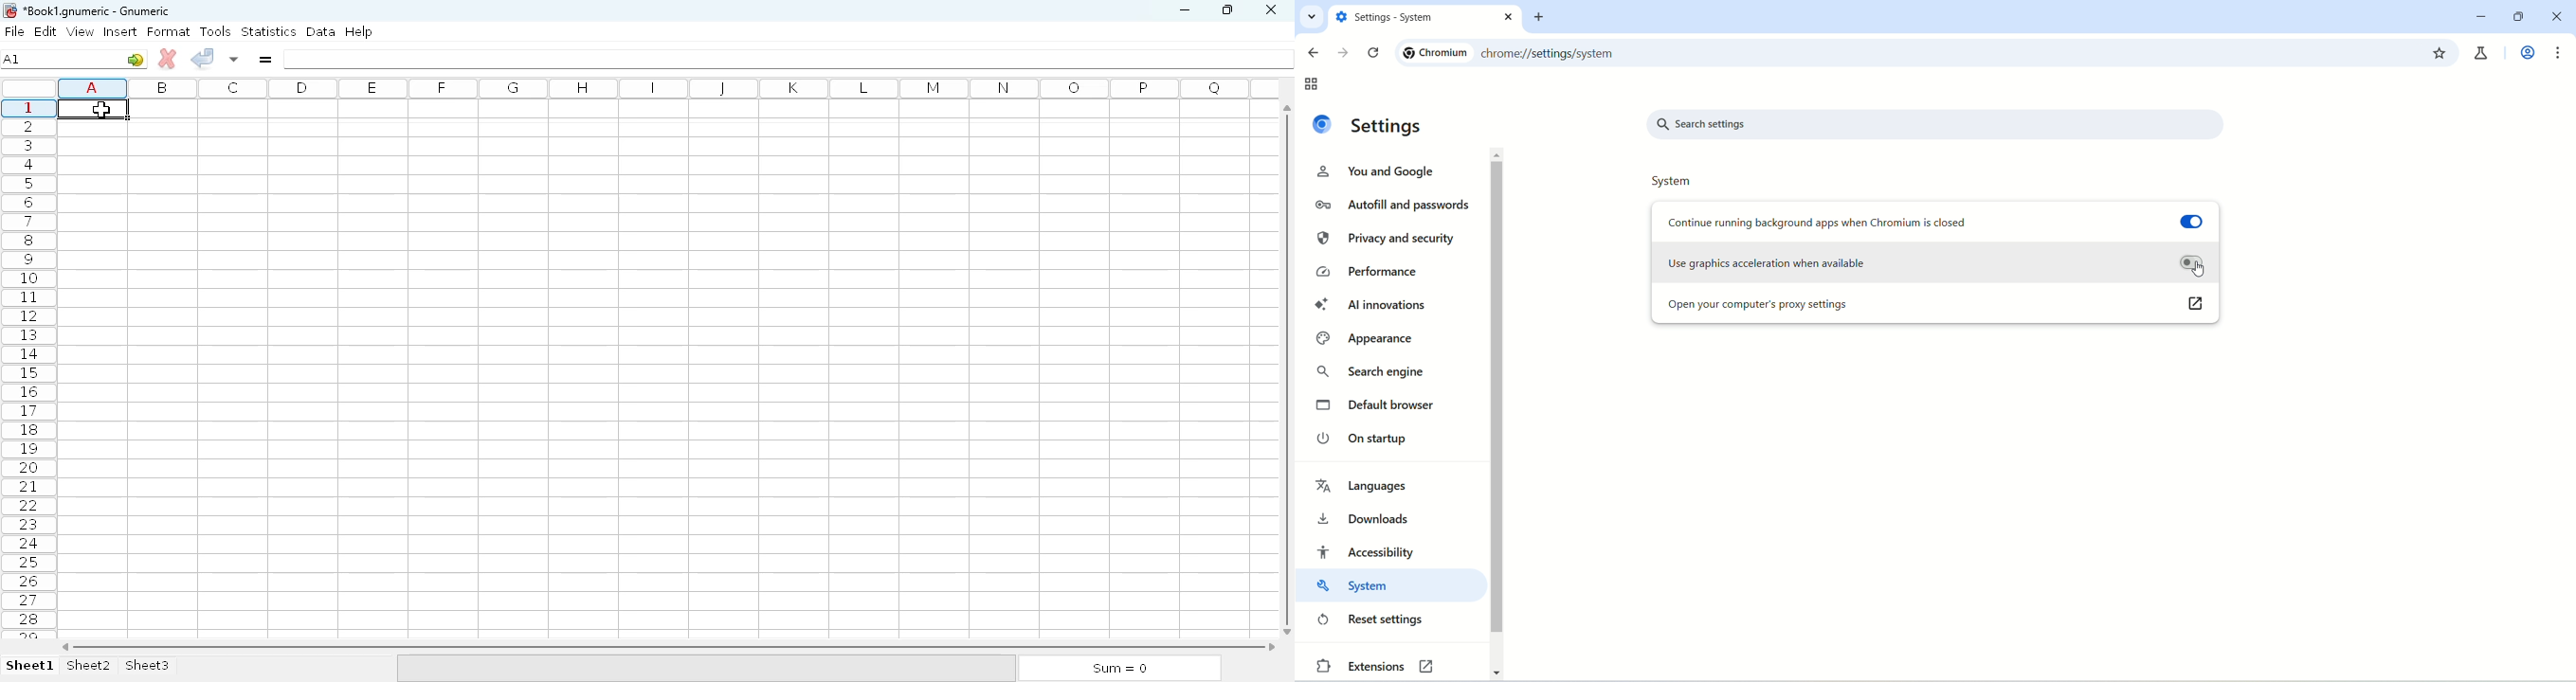 The image size is (2576, 700). Describe the element at coordinates (358, 32) in the screenshot. I see `help` at that location.